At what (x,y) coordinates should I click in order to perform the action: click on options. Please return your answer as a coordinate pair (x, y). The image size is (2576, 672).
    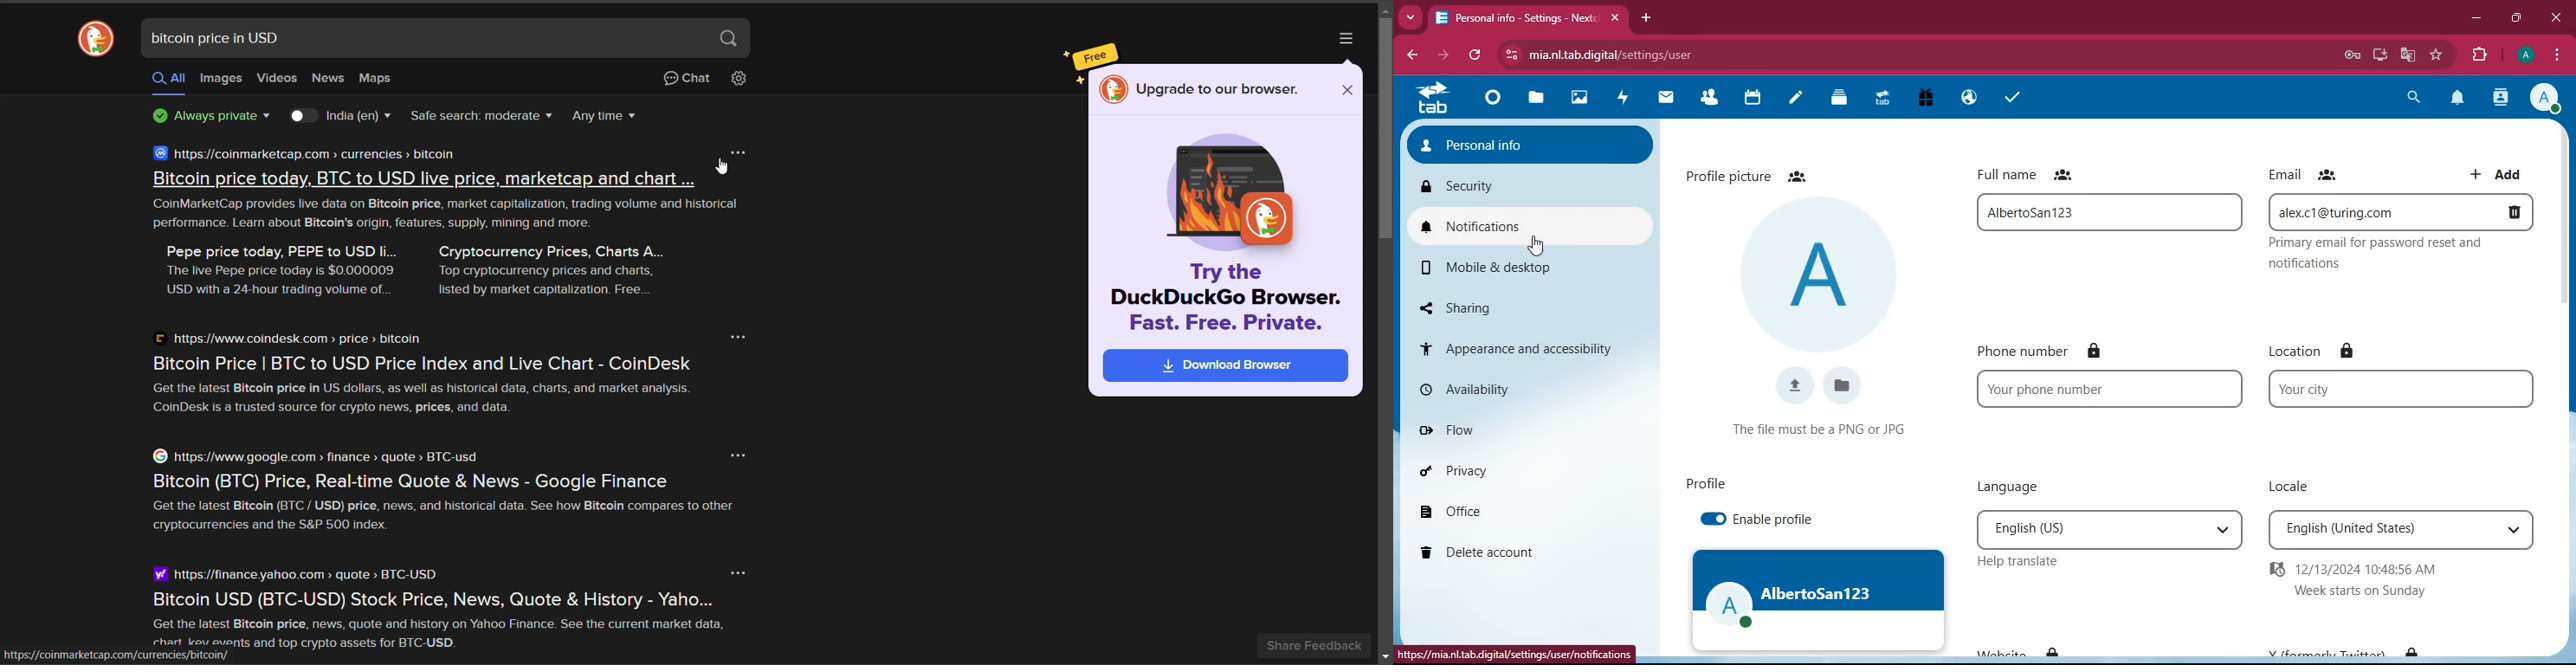
    Looking at the image, I should click on (2558, 55).